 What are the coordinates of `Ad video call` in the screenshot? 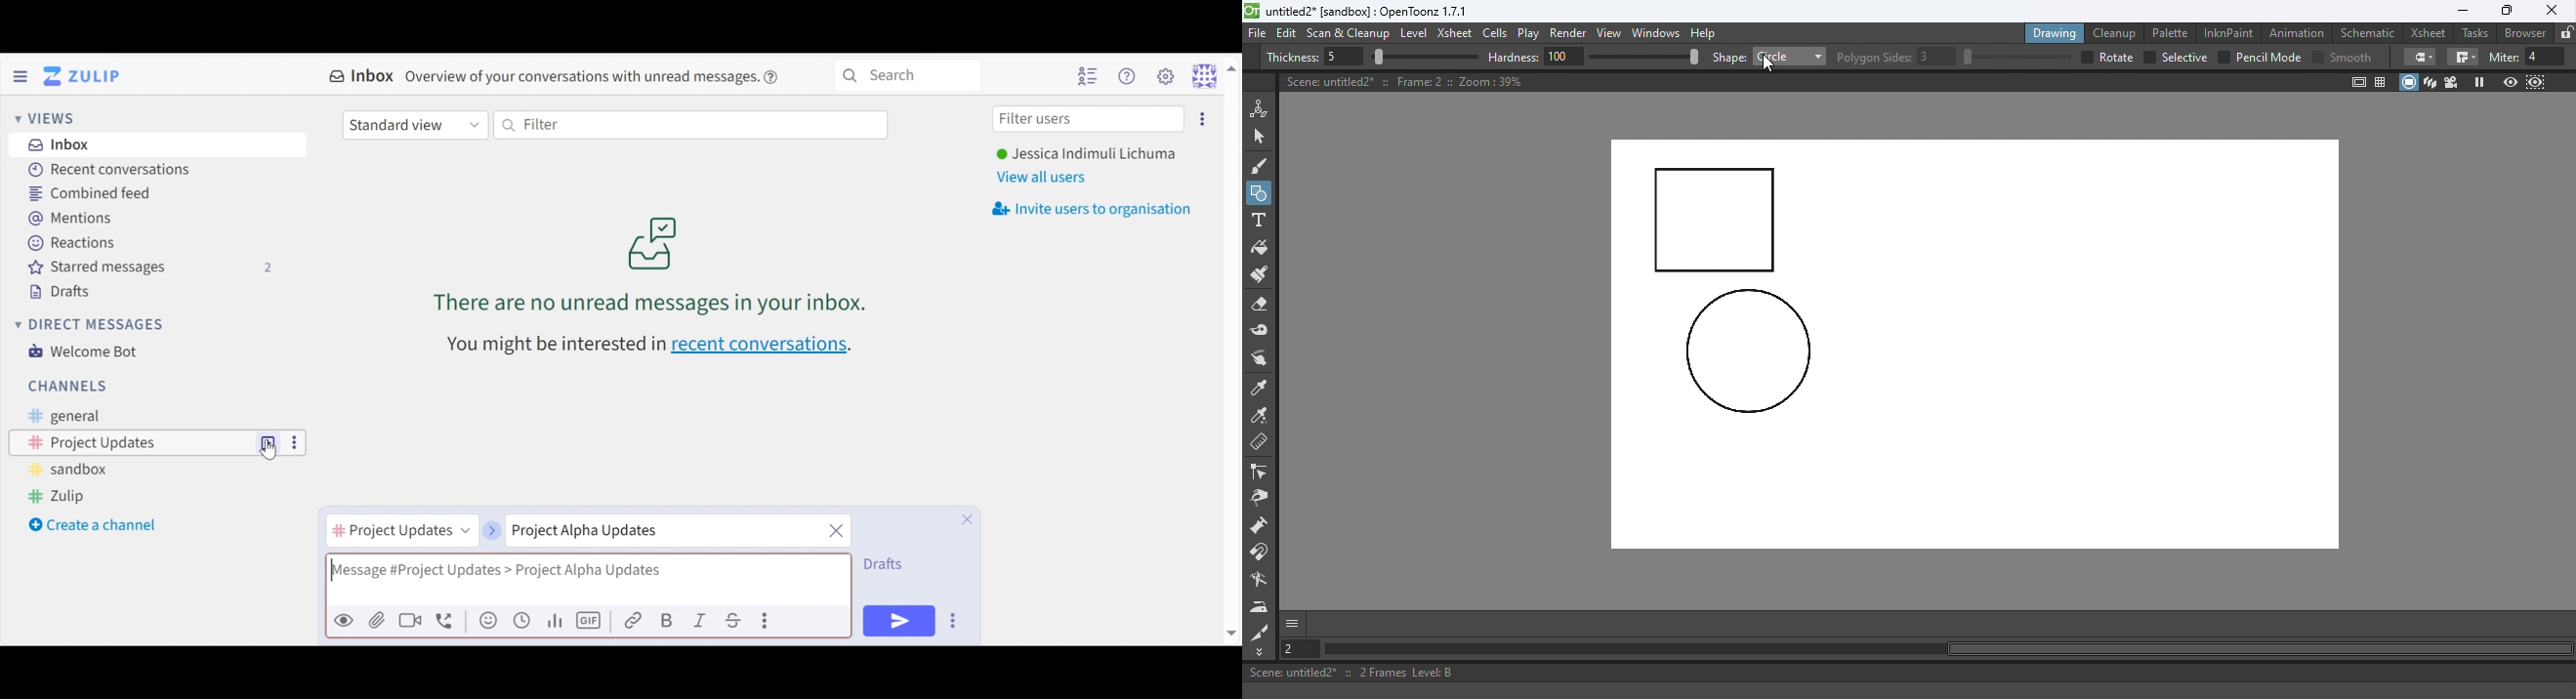 It's located at (410, 619).